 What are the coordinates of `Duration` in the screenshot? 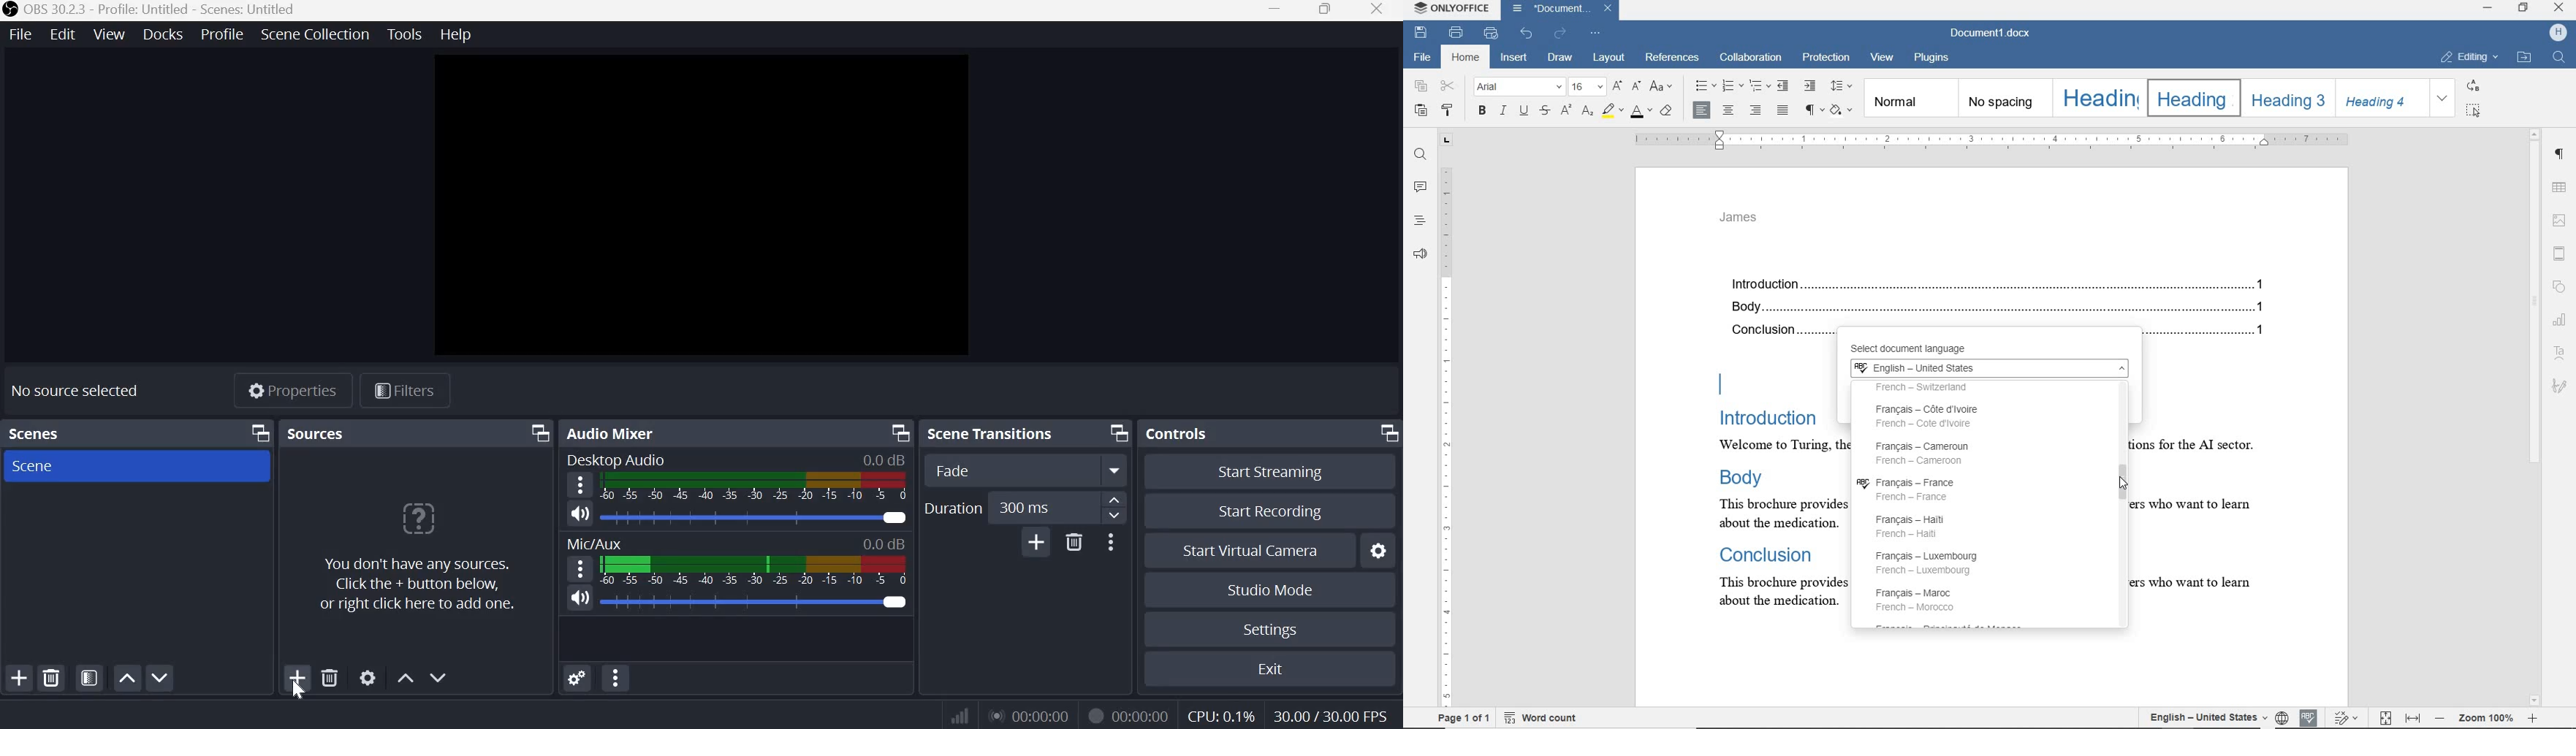 It's located at (953, 509).